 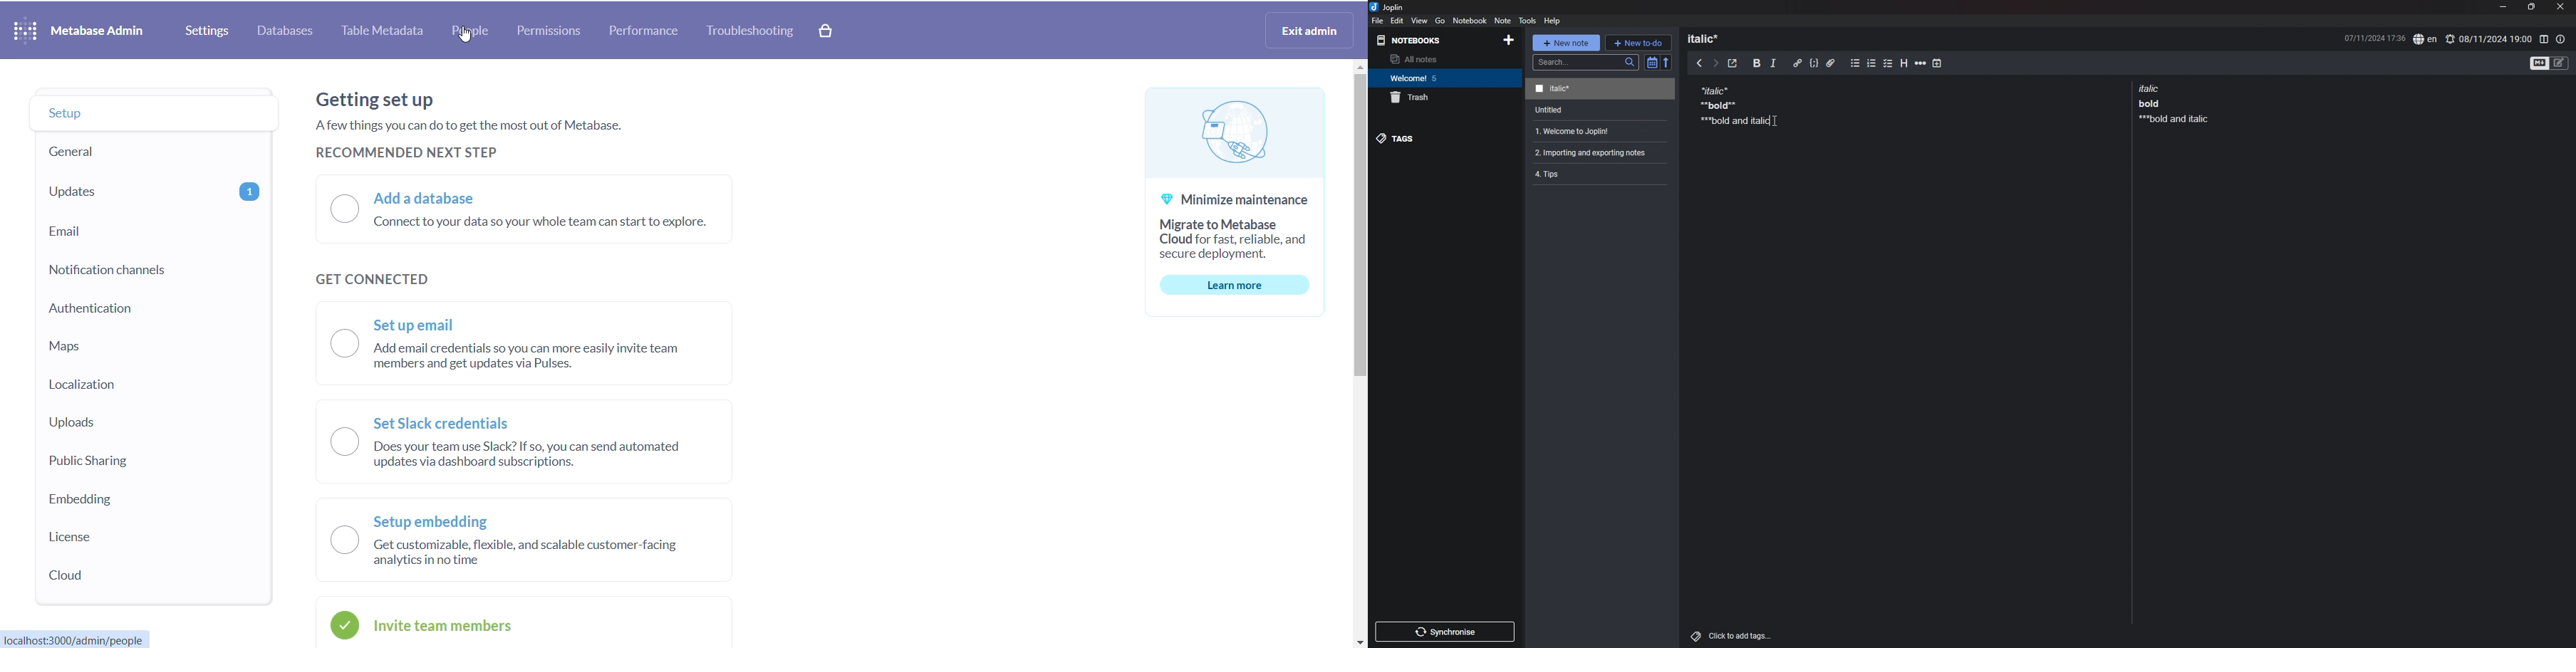 What do you see at coordinates (2425, 40) in the screenshot?
I see `spell check` at bounding box center [2425, 40].